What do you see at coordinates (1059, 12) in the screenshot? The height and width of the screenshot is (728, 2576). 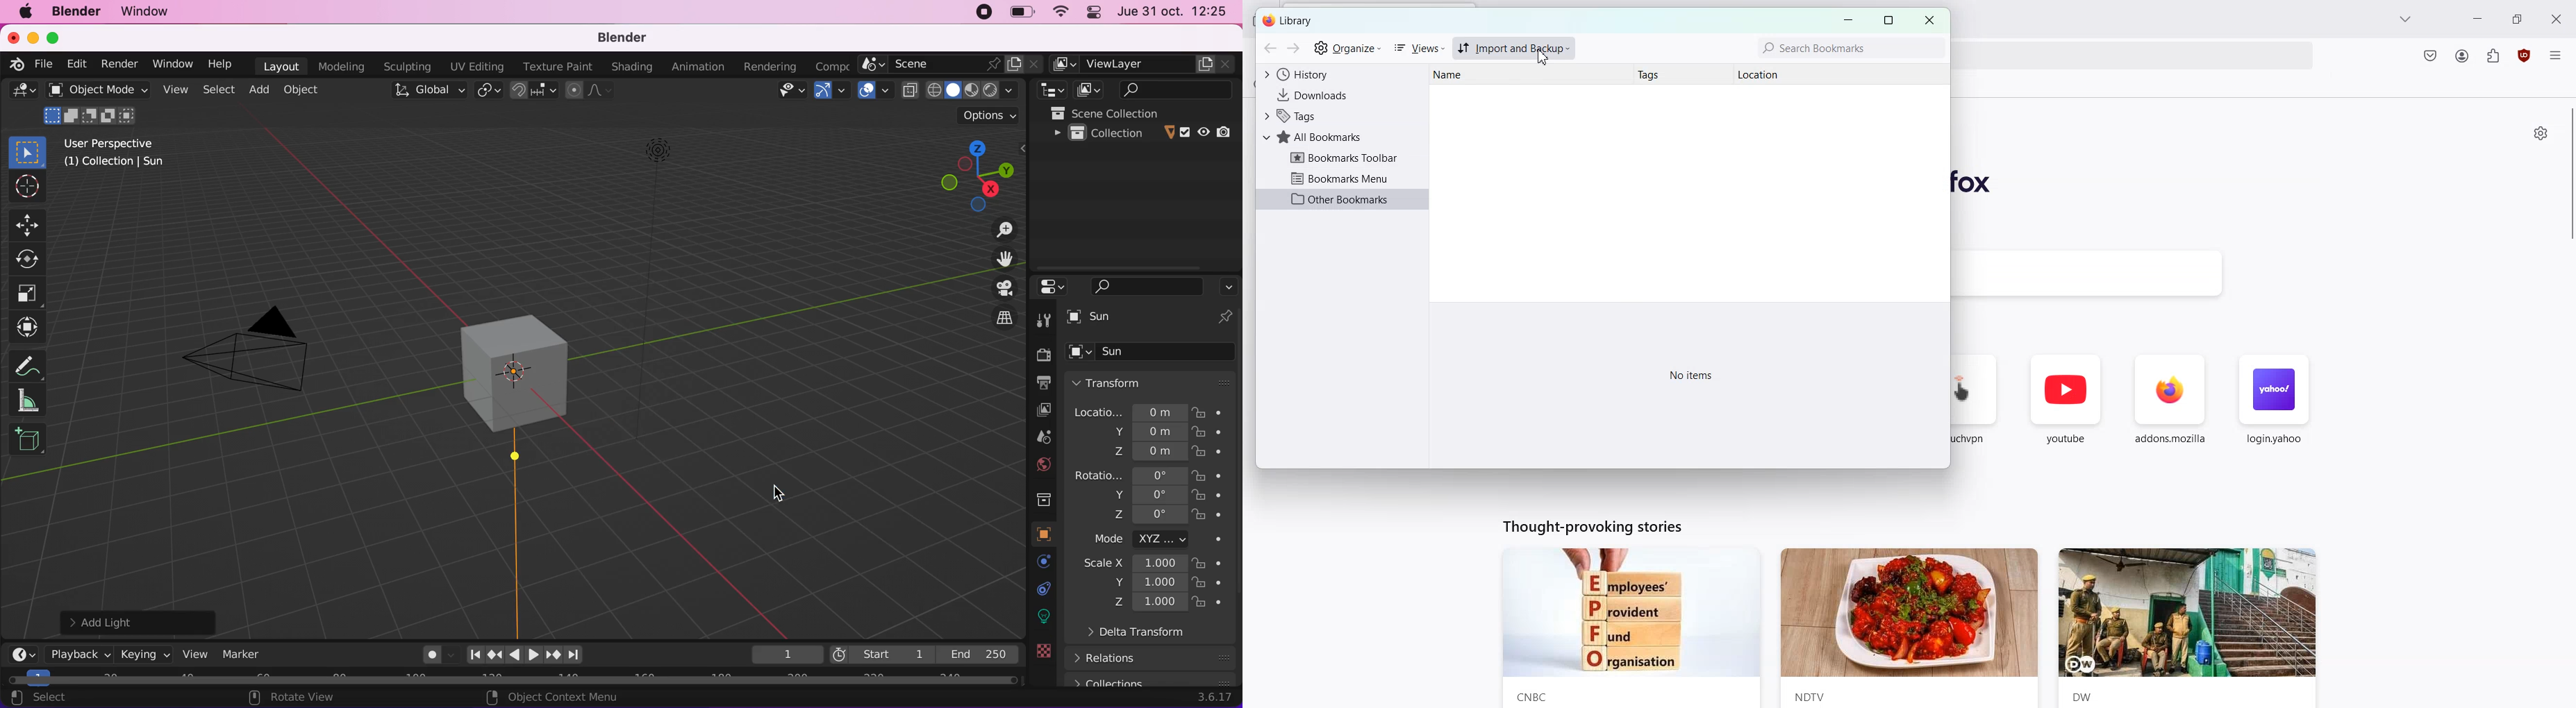 I see `wifi` at bounding box center [1059, 12].